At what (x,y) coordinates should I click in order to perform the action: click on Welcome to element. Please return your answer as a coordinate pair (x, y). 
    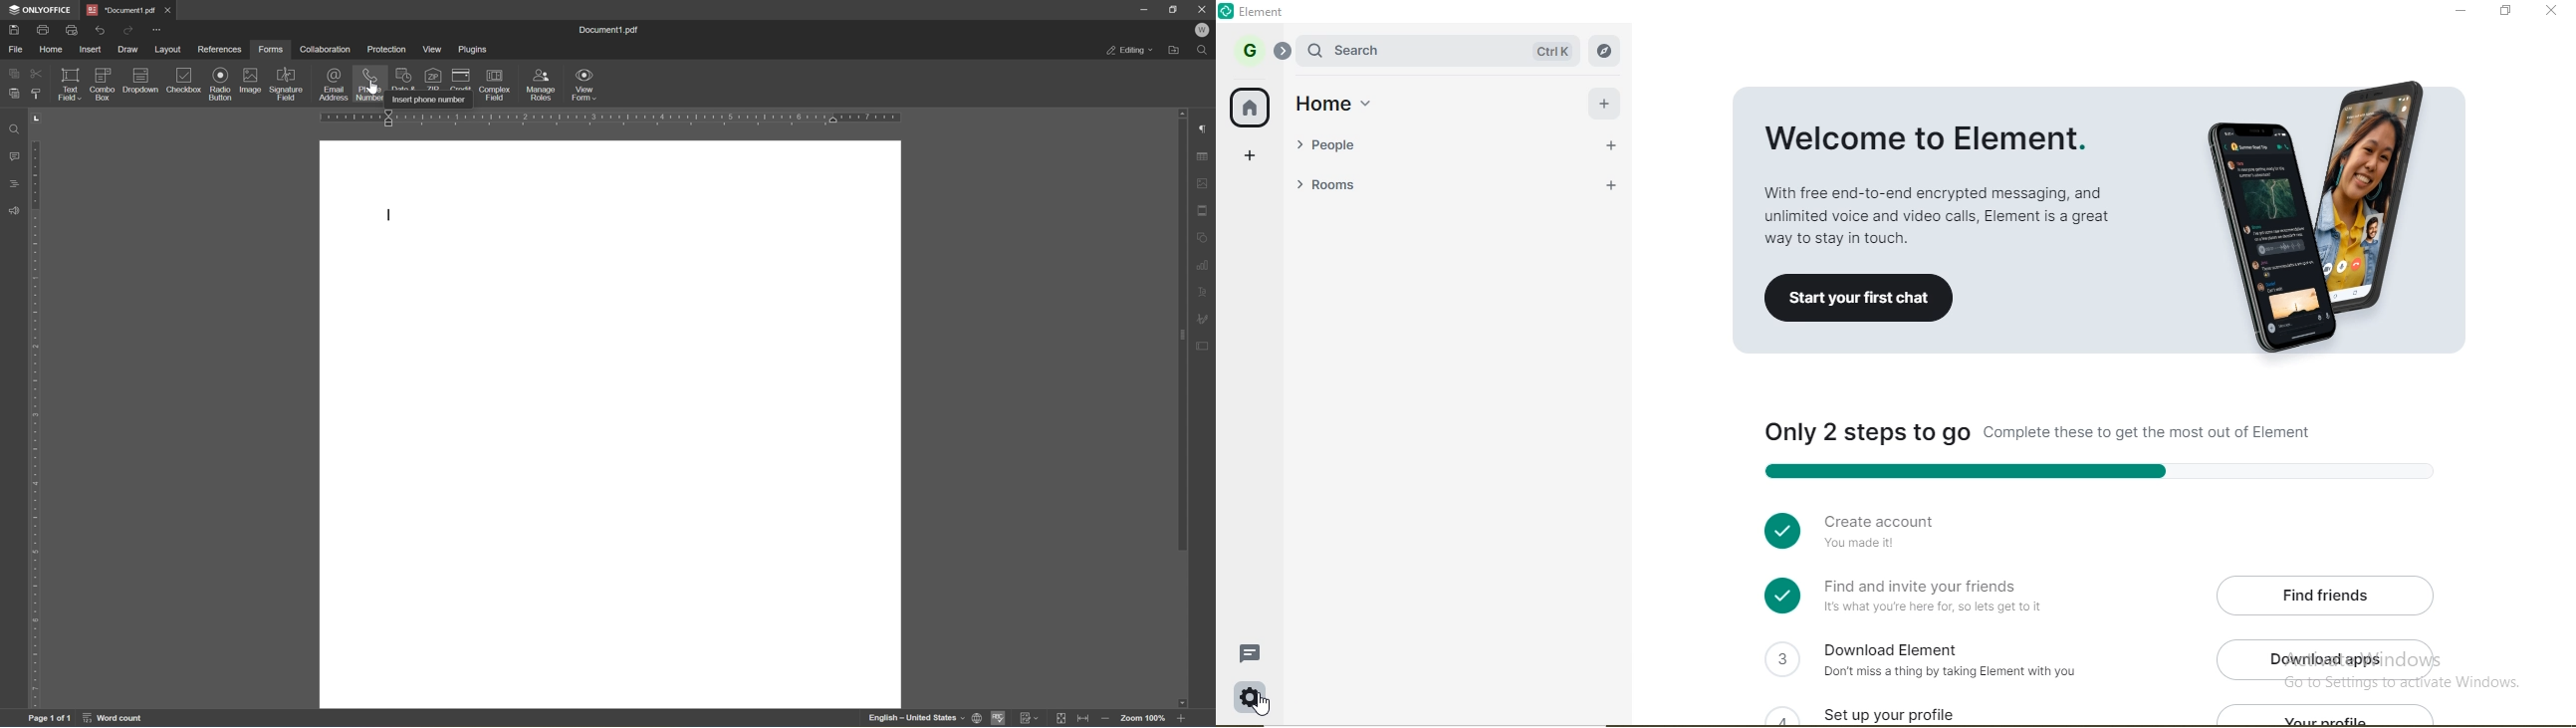
    Looking at the image, I should click on (1945, 168).